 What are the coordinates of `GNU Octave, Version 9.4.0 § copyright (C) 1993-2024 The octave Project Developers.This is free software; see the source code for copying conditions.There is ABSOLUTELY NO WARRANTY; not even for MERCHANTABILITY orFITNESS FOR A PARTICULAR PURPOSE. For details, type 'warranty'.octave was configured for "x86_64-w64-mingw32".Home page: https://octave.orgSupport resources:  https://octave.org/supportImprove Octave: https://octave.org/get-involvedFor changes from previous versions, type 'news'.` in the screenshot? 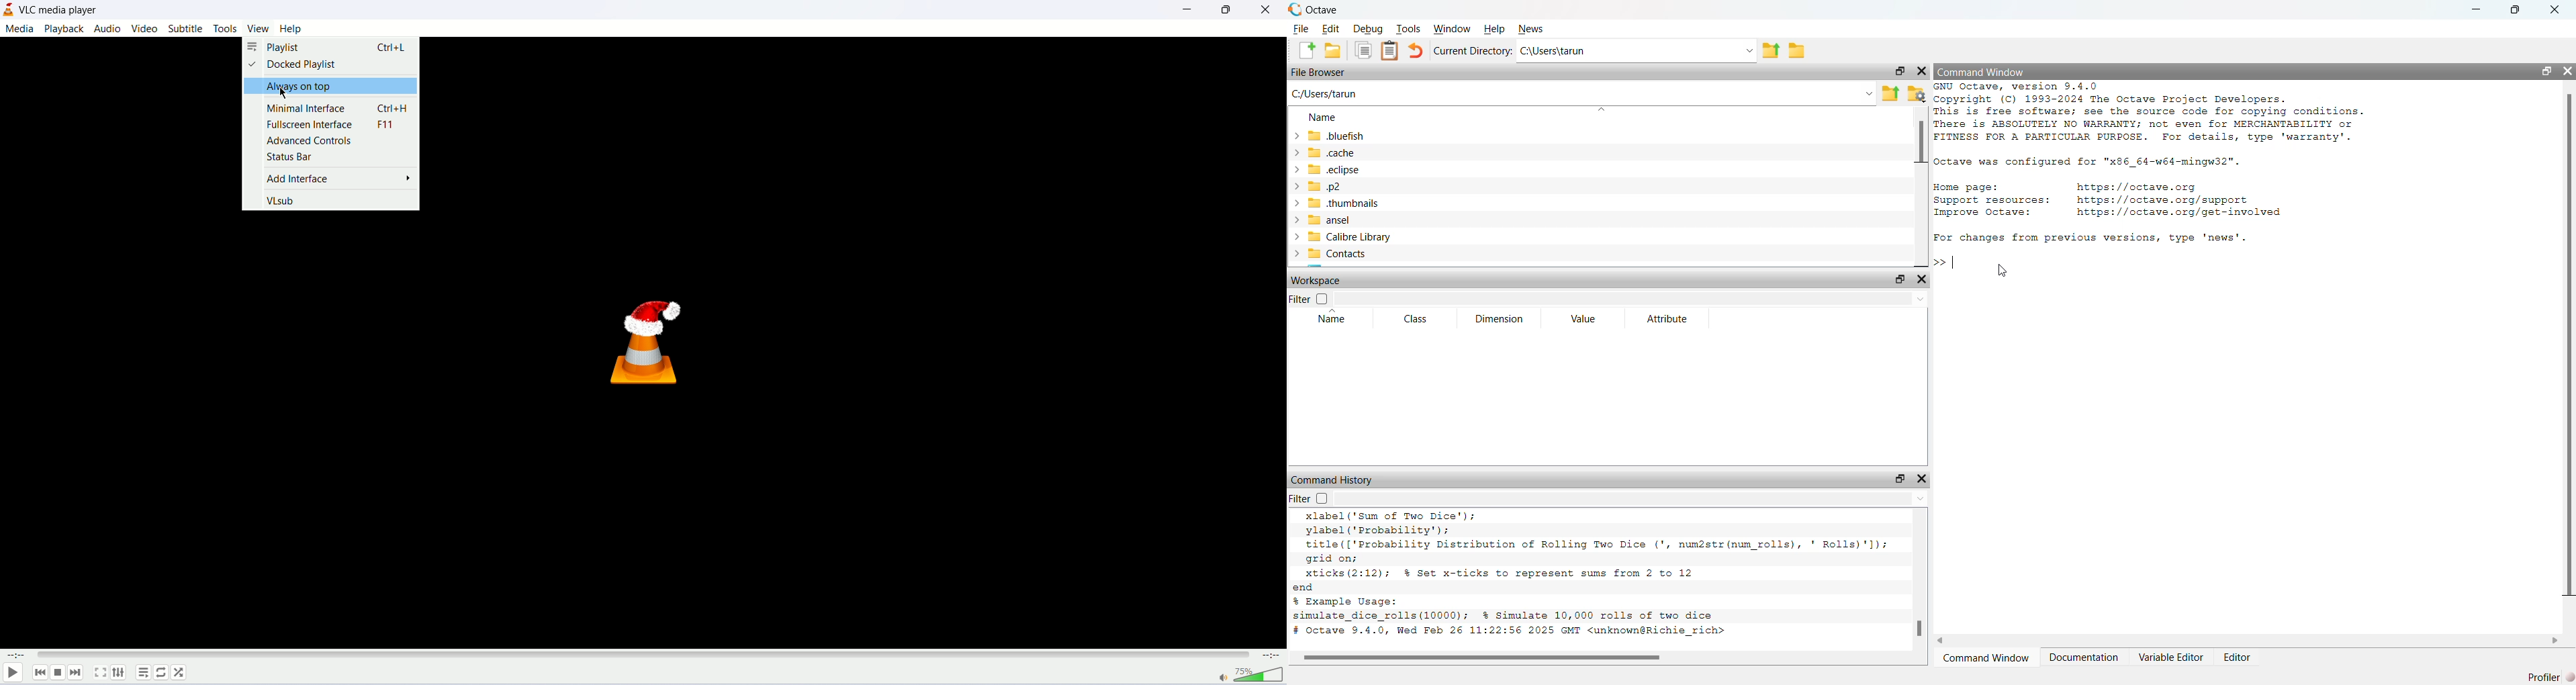 It's located at (2173, 180).